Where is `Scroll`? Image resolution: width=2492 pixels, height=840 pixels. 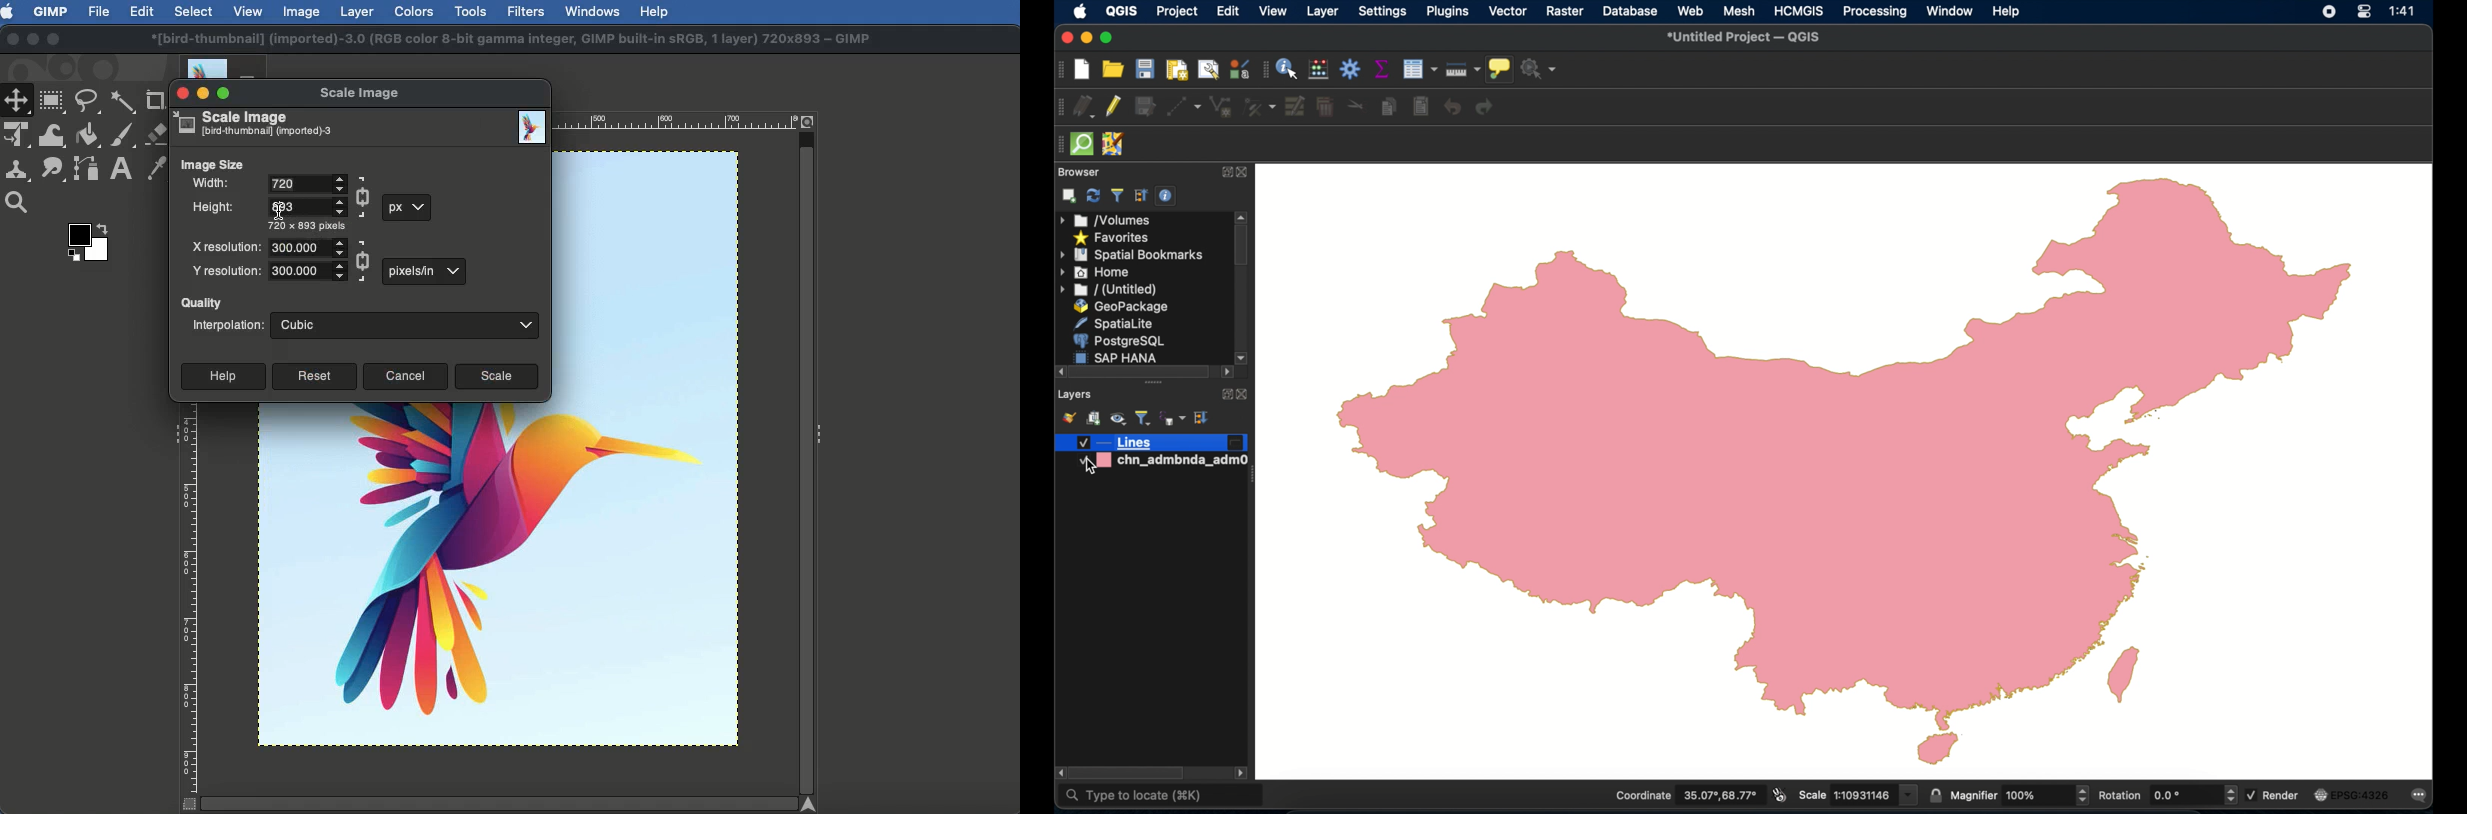
Scroll is located at coordinates (499, 804).